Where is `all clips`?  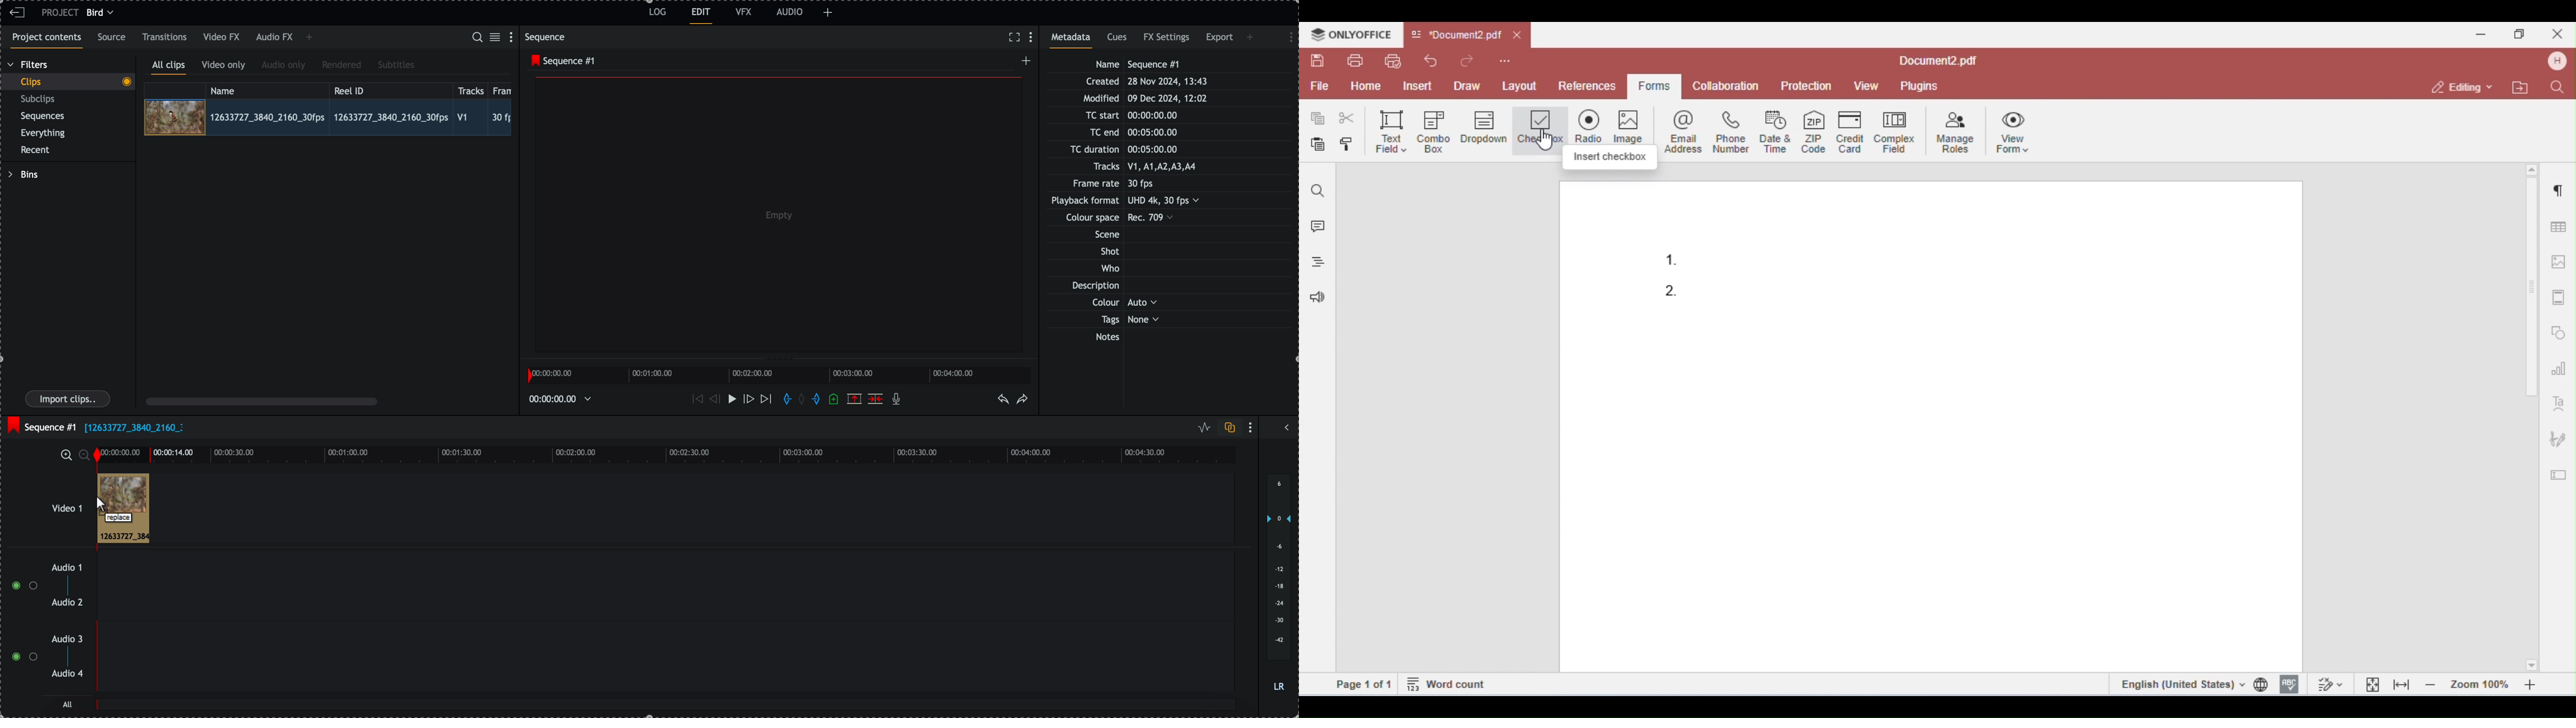 all clips is located at coordinates (169, 67).